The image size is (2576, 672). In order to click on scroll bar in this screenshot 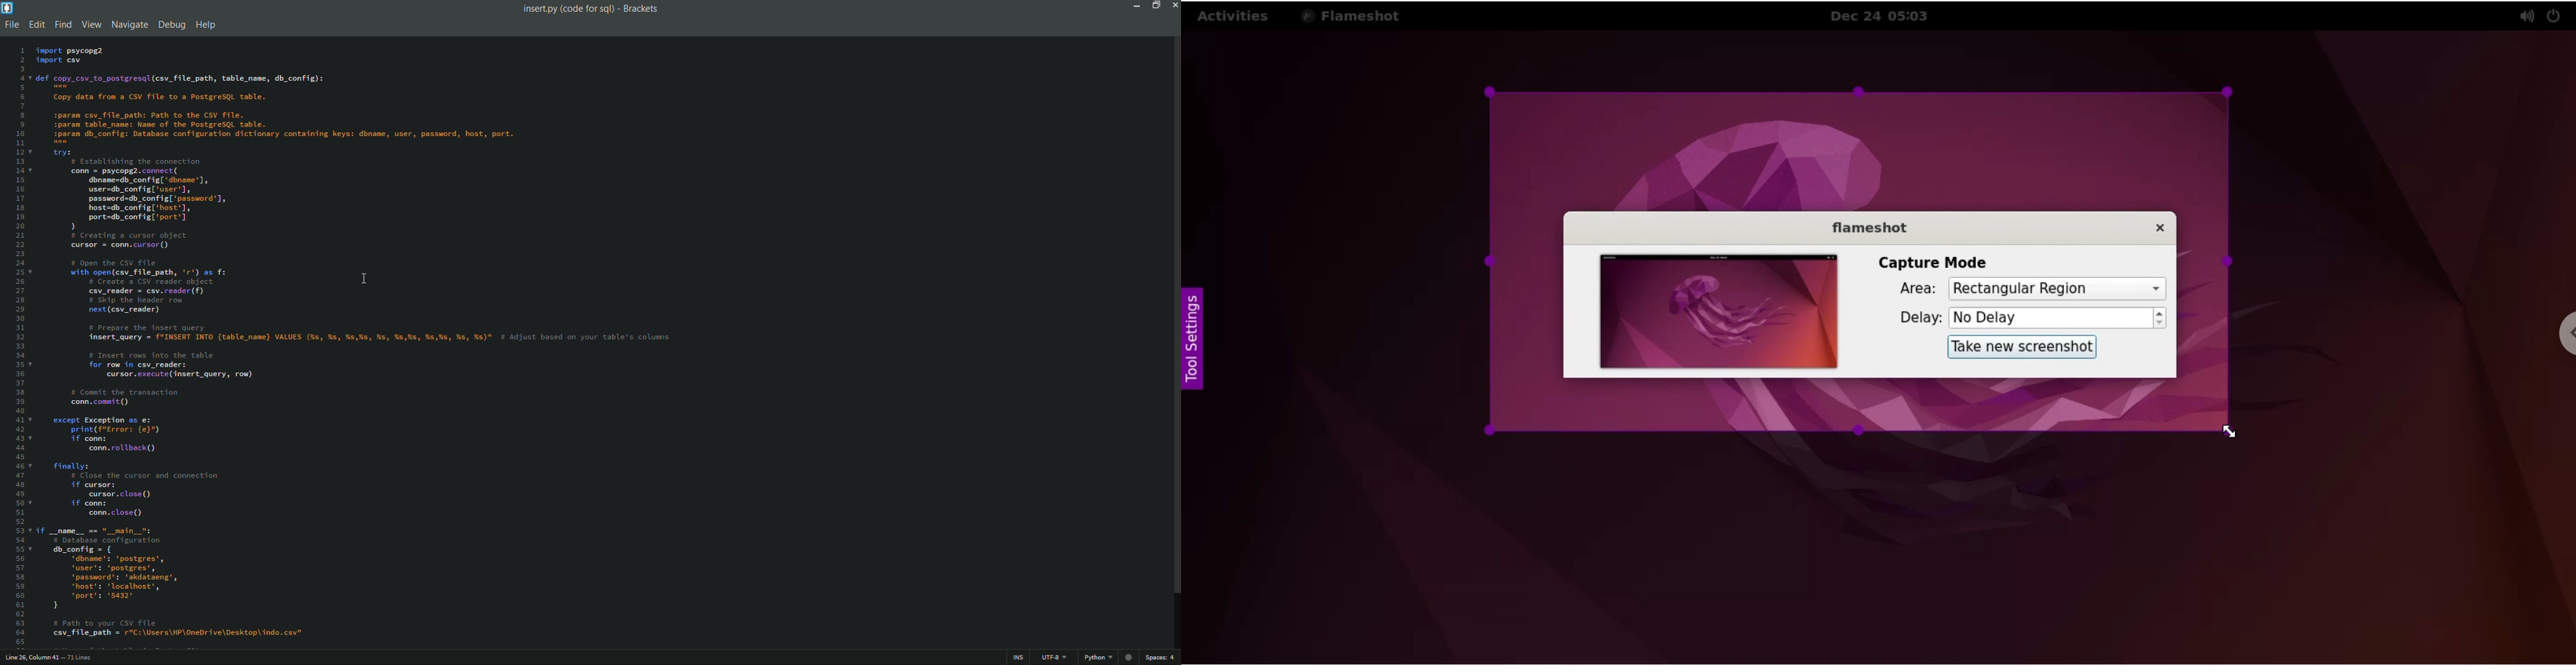, I will do `click(1177, 318)`.